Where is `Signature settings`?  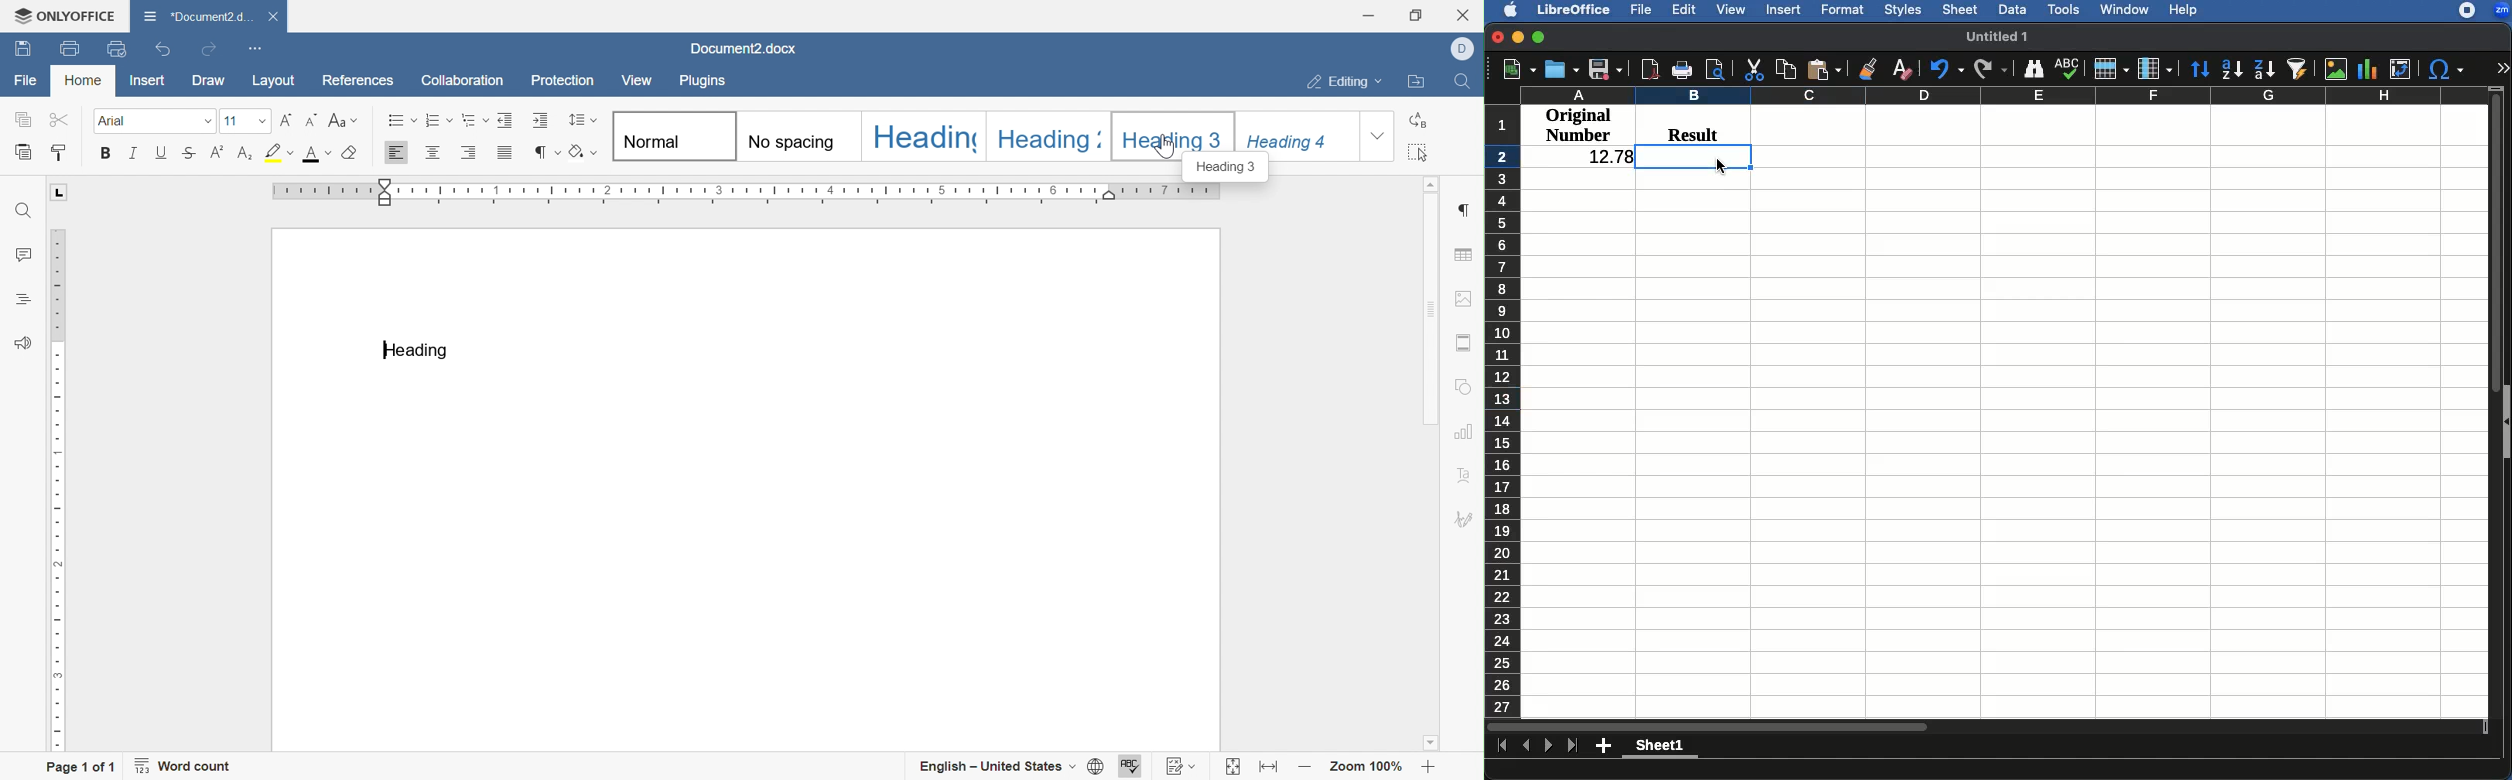 Signature settings is located at coordinates (1468, 518).